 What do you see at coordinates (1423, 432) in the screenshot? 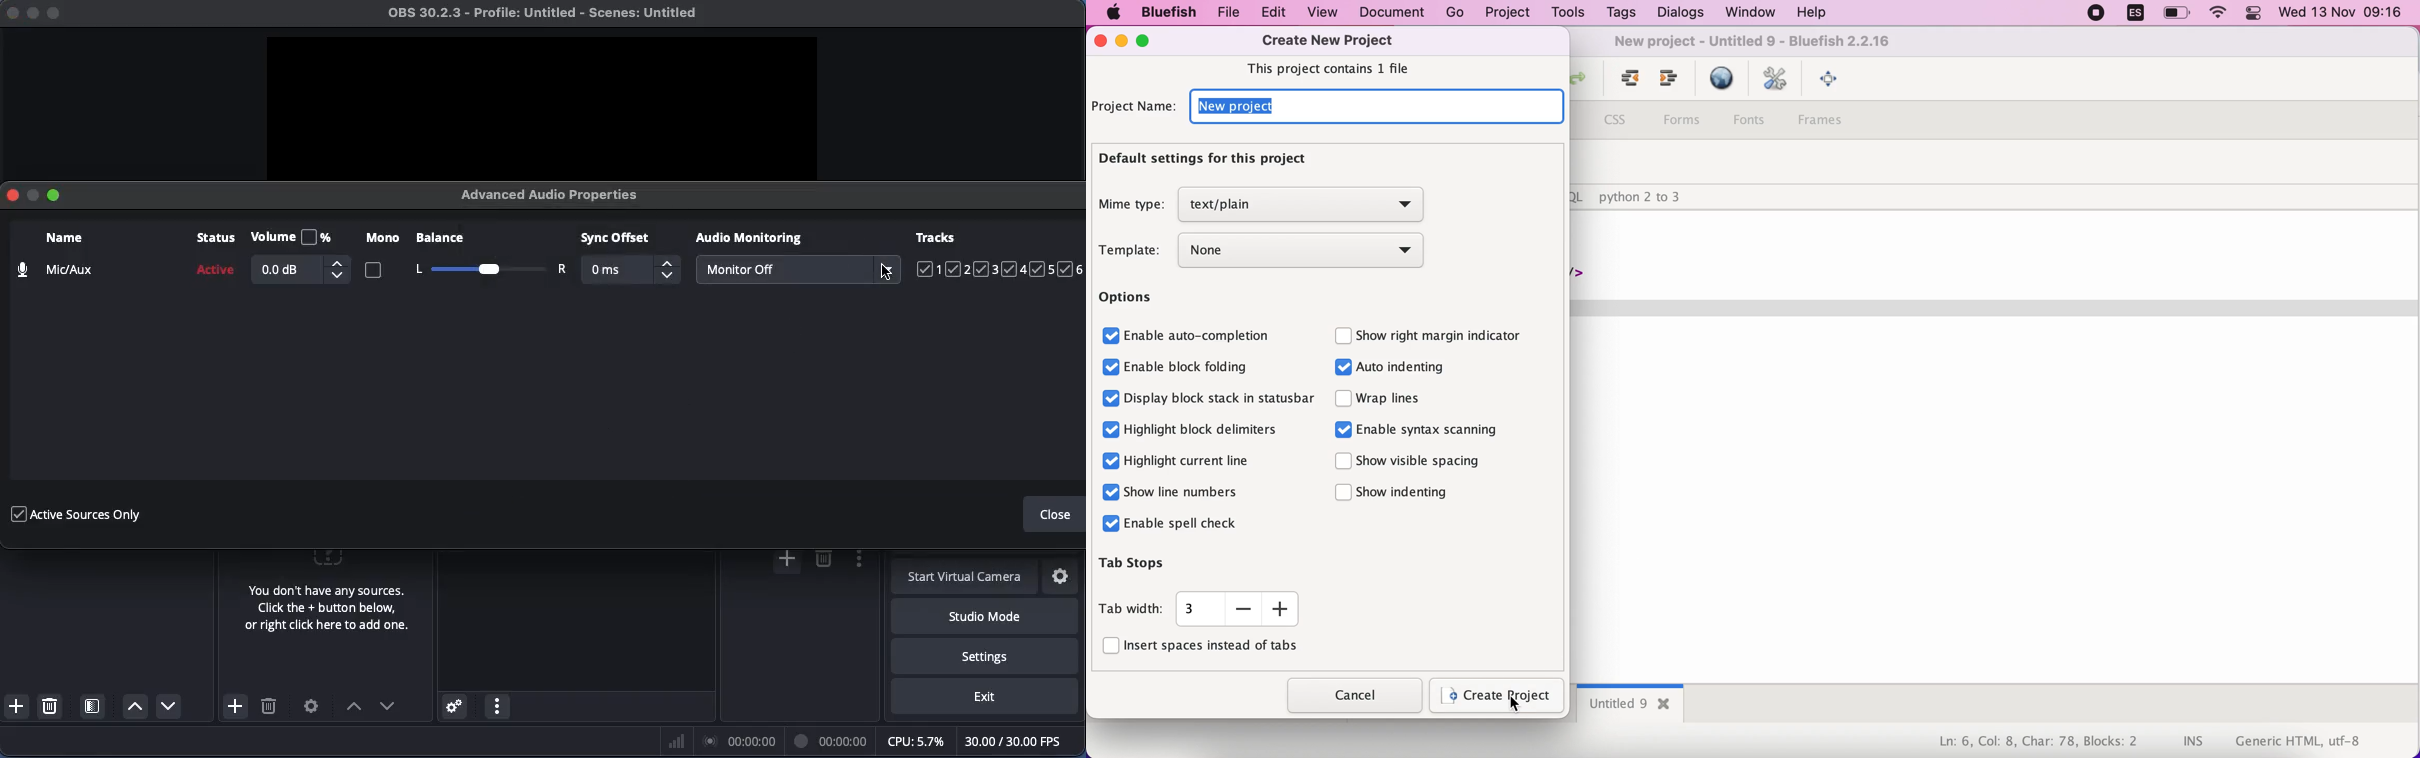
I see `enable syntax scanning checkbox` at bounding box center [1423, 432].